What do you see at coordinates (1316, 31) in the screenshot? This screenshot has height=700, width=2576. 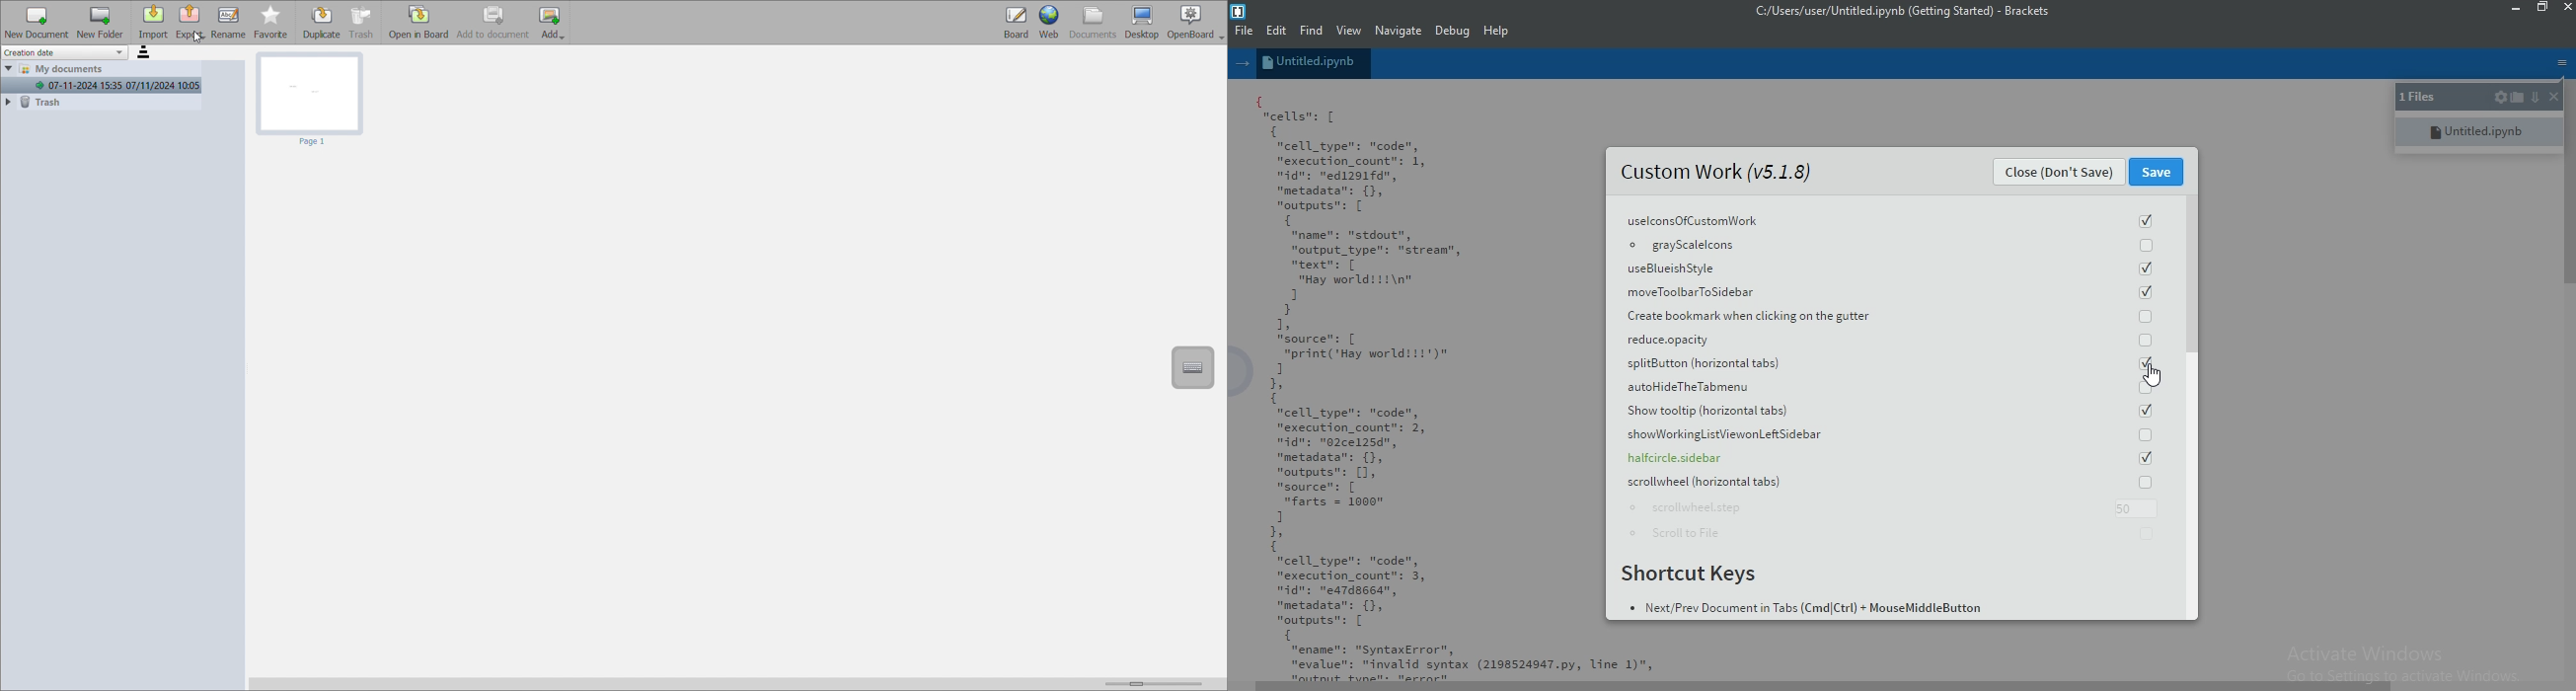 I see `Find` at bounding box center [1316, 31].